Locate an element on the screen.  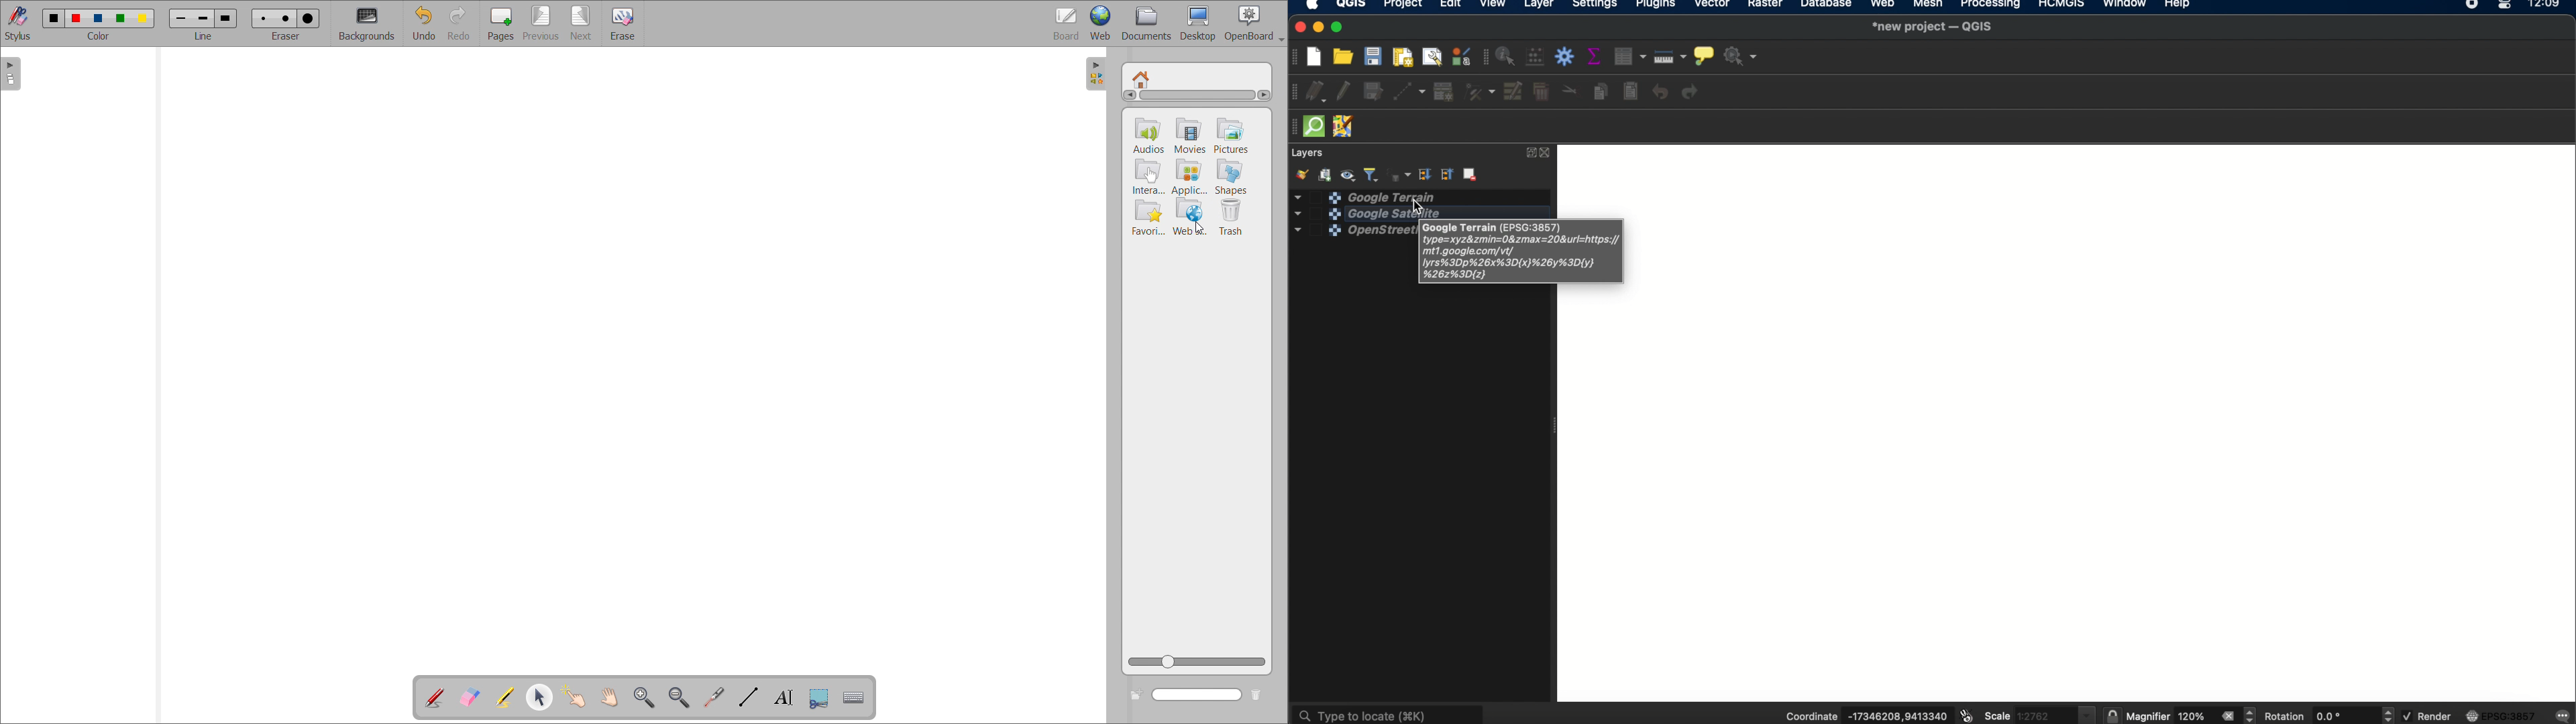
vector is located at coordinates (1713, 6).